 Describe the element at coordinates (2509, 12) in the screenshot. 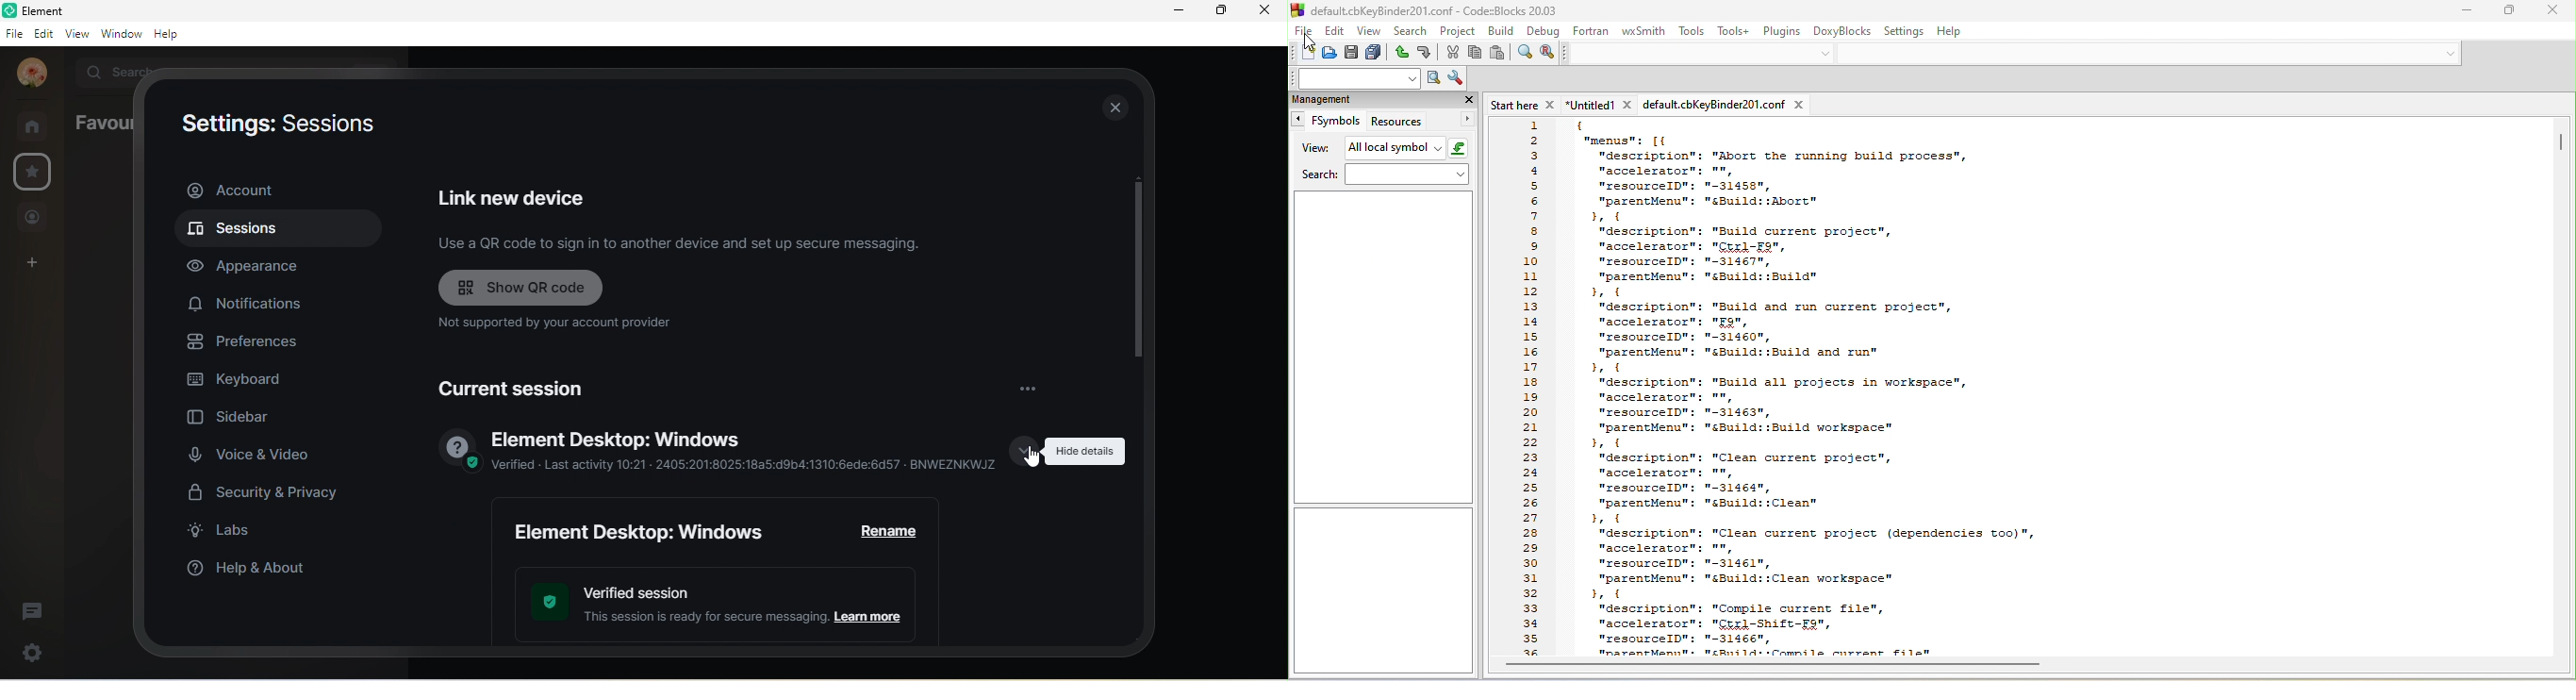

I see `minimize/restore` at that location.